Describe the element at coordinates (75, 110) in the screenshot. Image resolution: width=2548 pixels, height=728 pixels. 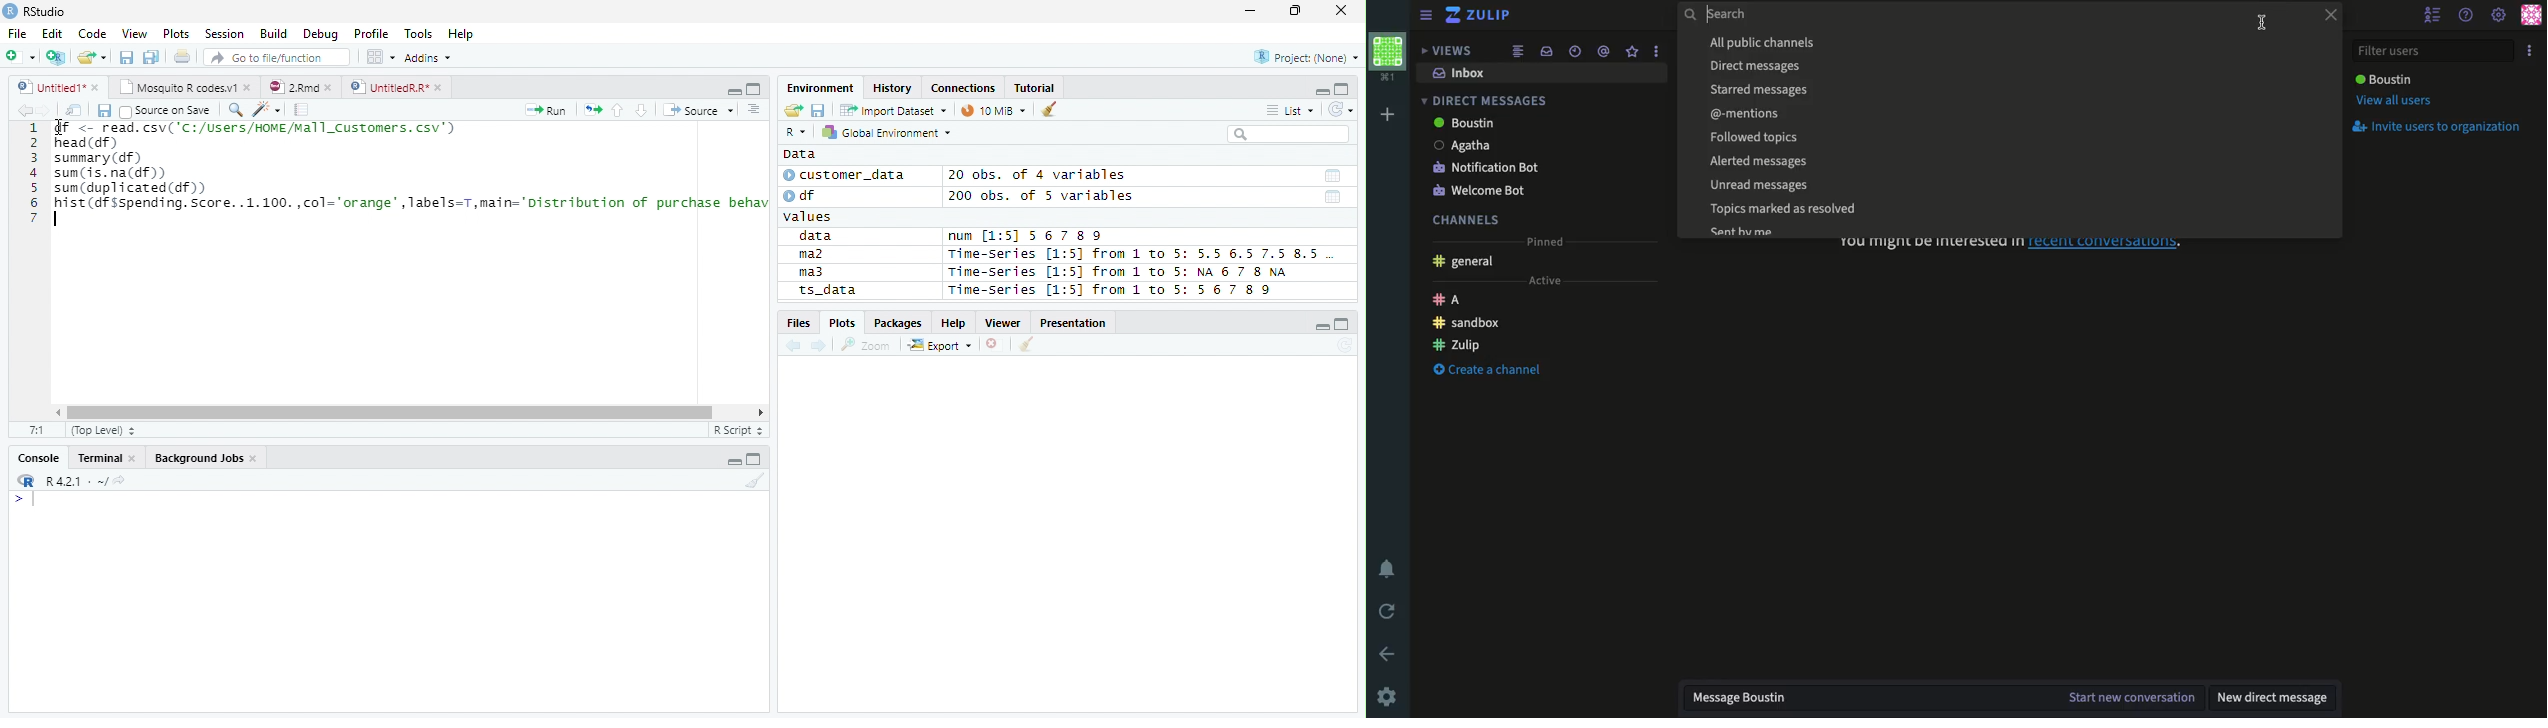
I see `Show in new window` at that location.